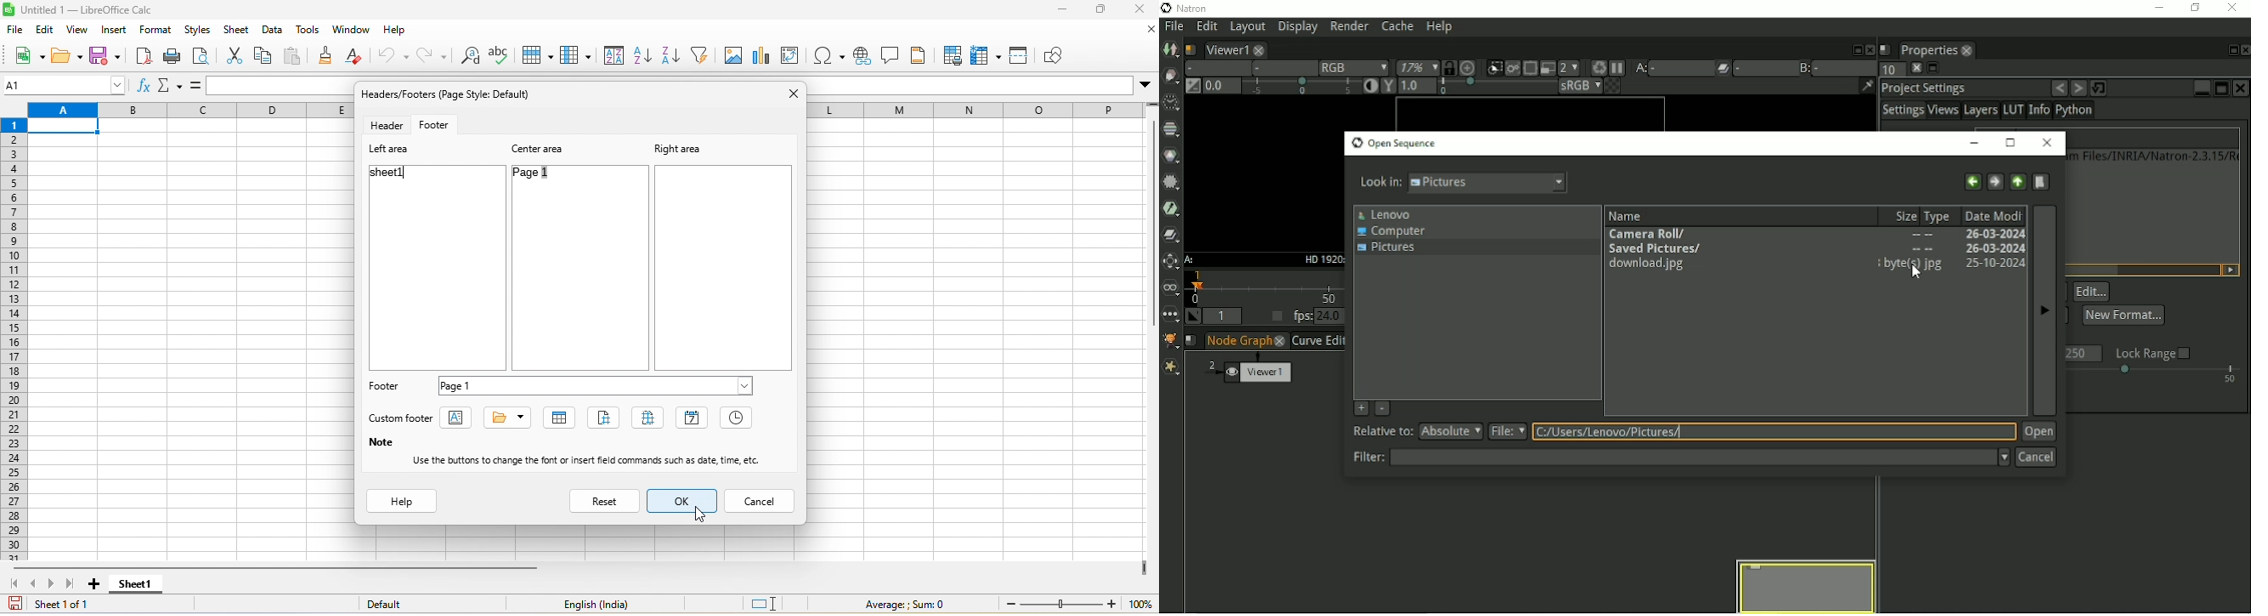 This screenshot has width=2268, height=616. What do you see at coordinates (74, 584) in the screenshot?
I see `last sheet` at bounding box center [74, 584].